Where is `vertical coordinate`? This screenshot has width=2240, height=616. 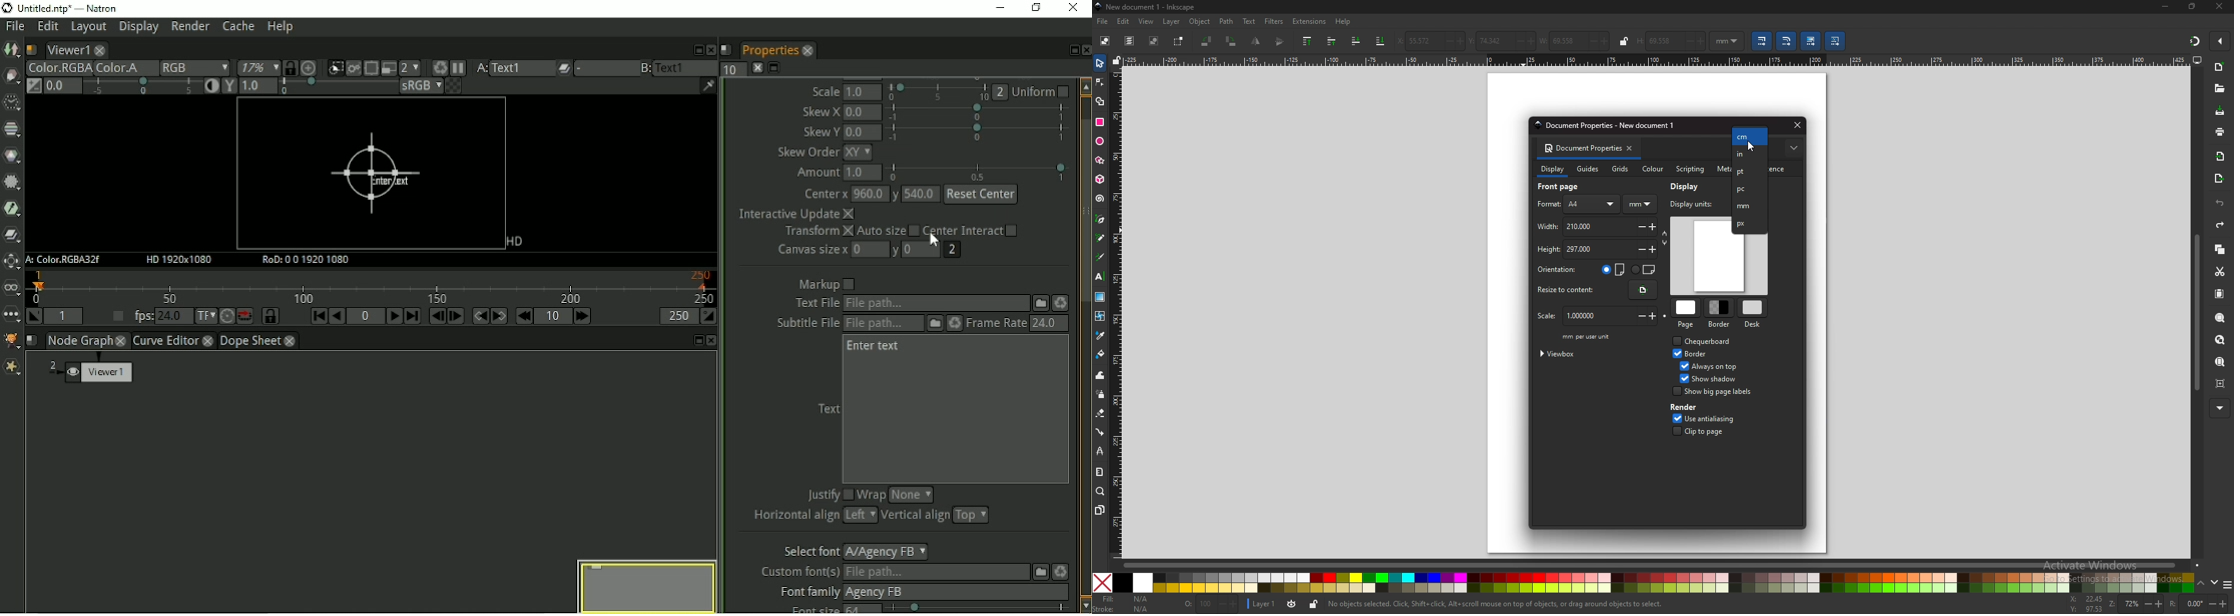
vertical coordinate is located at coordinates (1485, 41).